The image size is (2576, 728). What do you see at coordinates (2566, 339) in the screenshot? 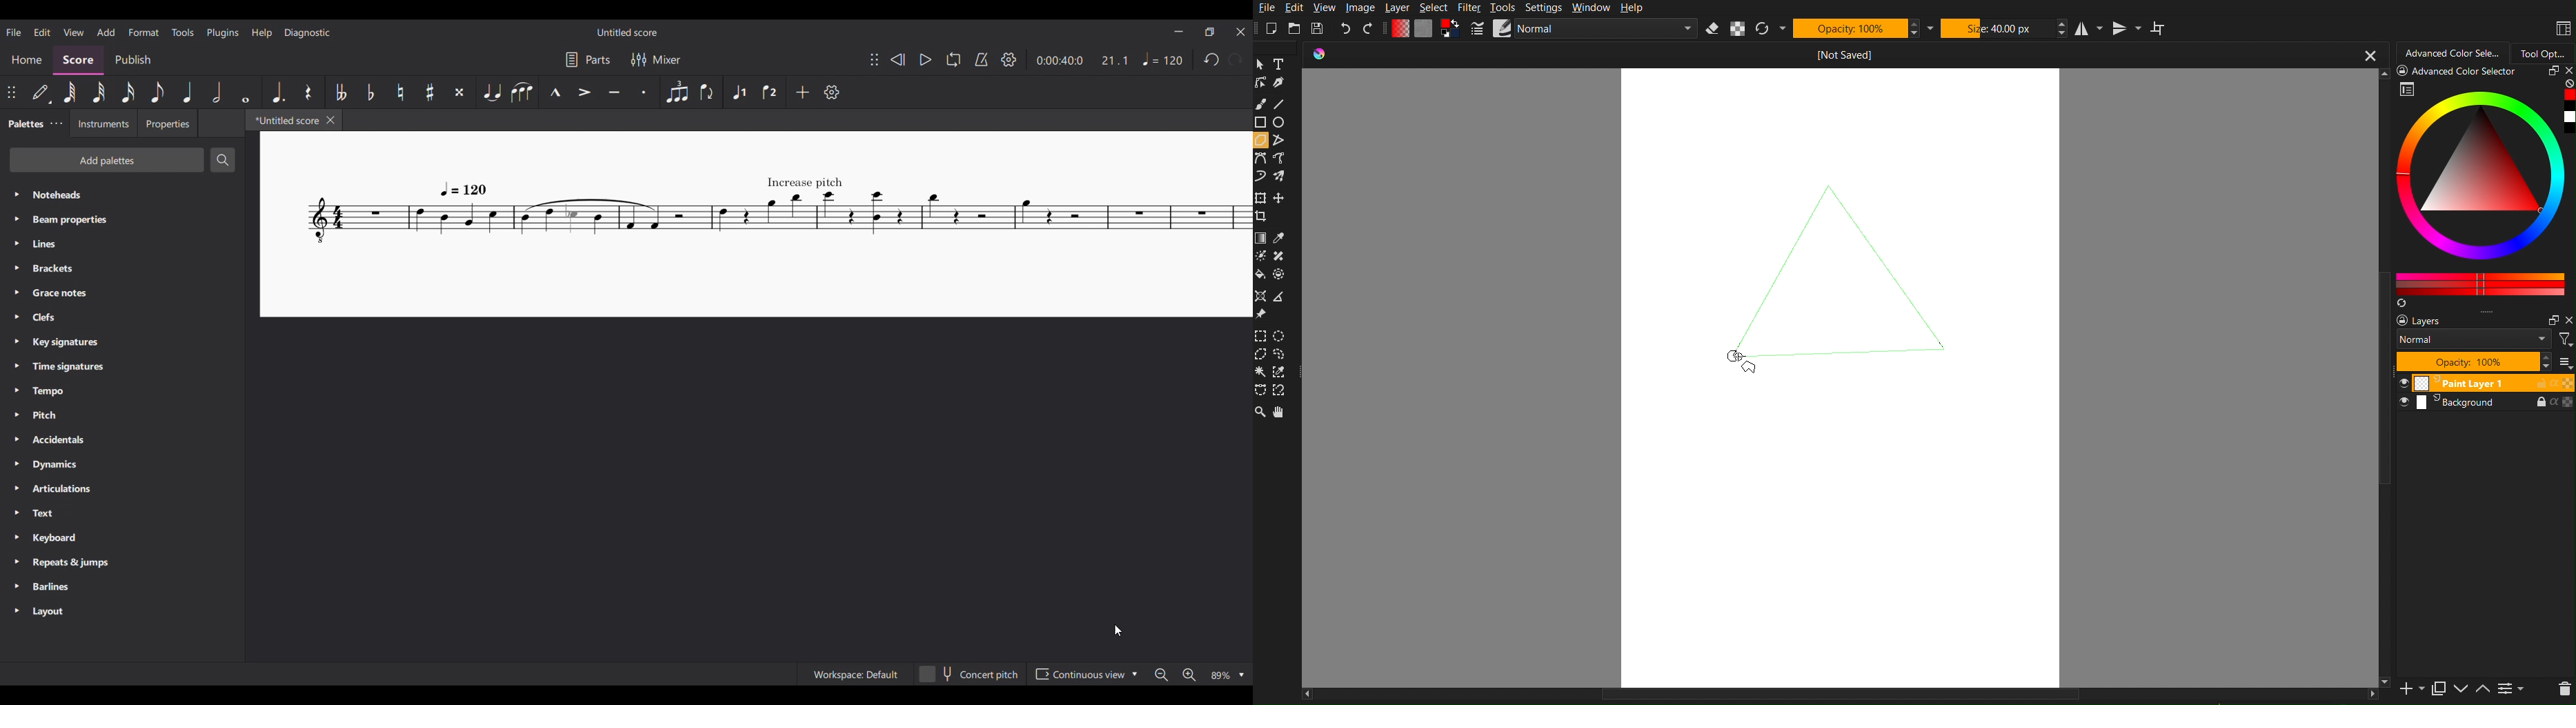
I see `filter` at bounding box center [2566, 339].